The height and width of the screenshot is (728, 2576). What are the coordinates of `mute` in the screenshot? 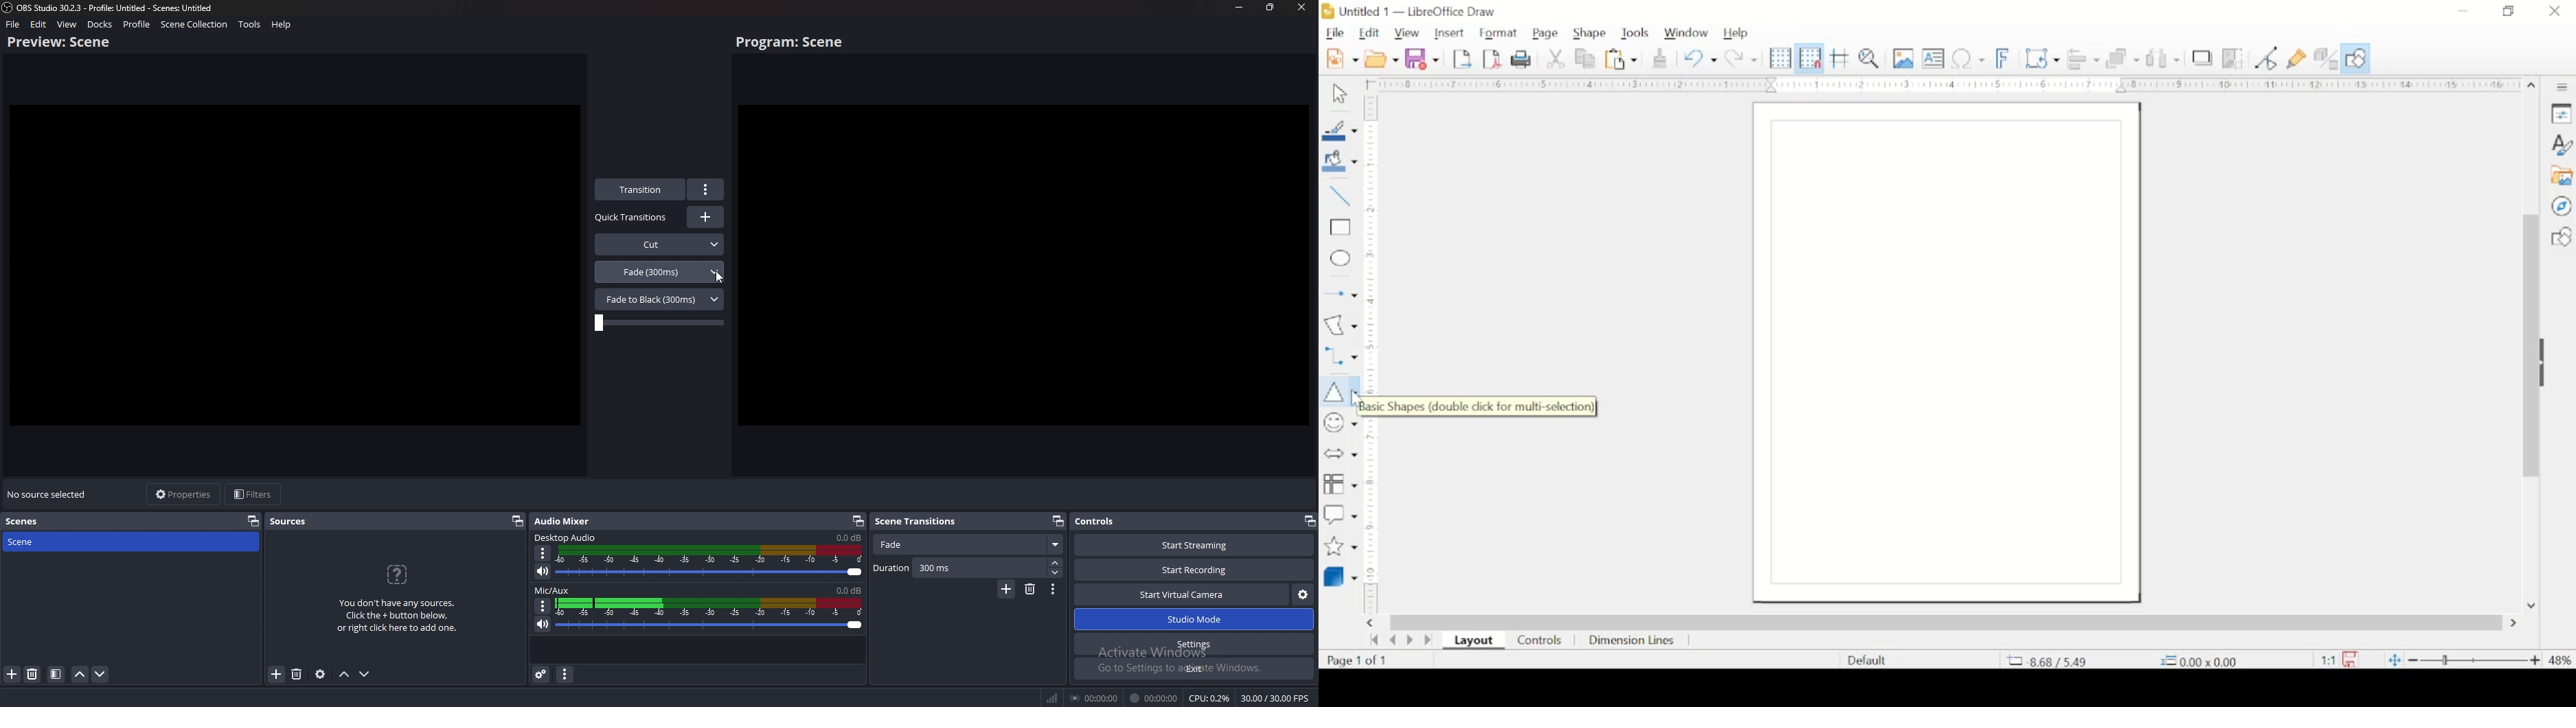 It's located at (543, 624).